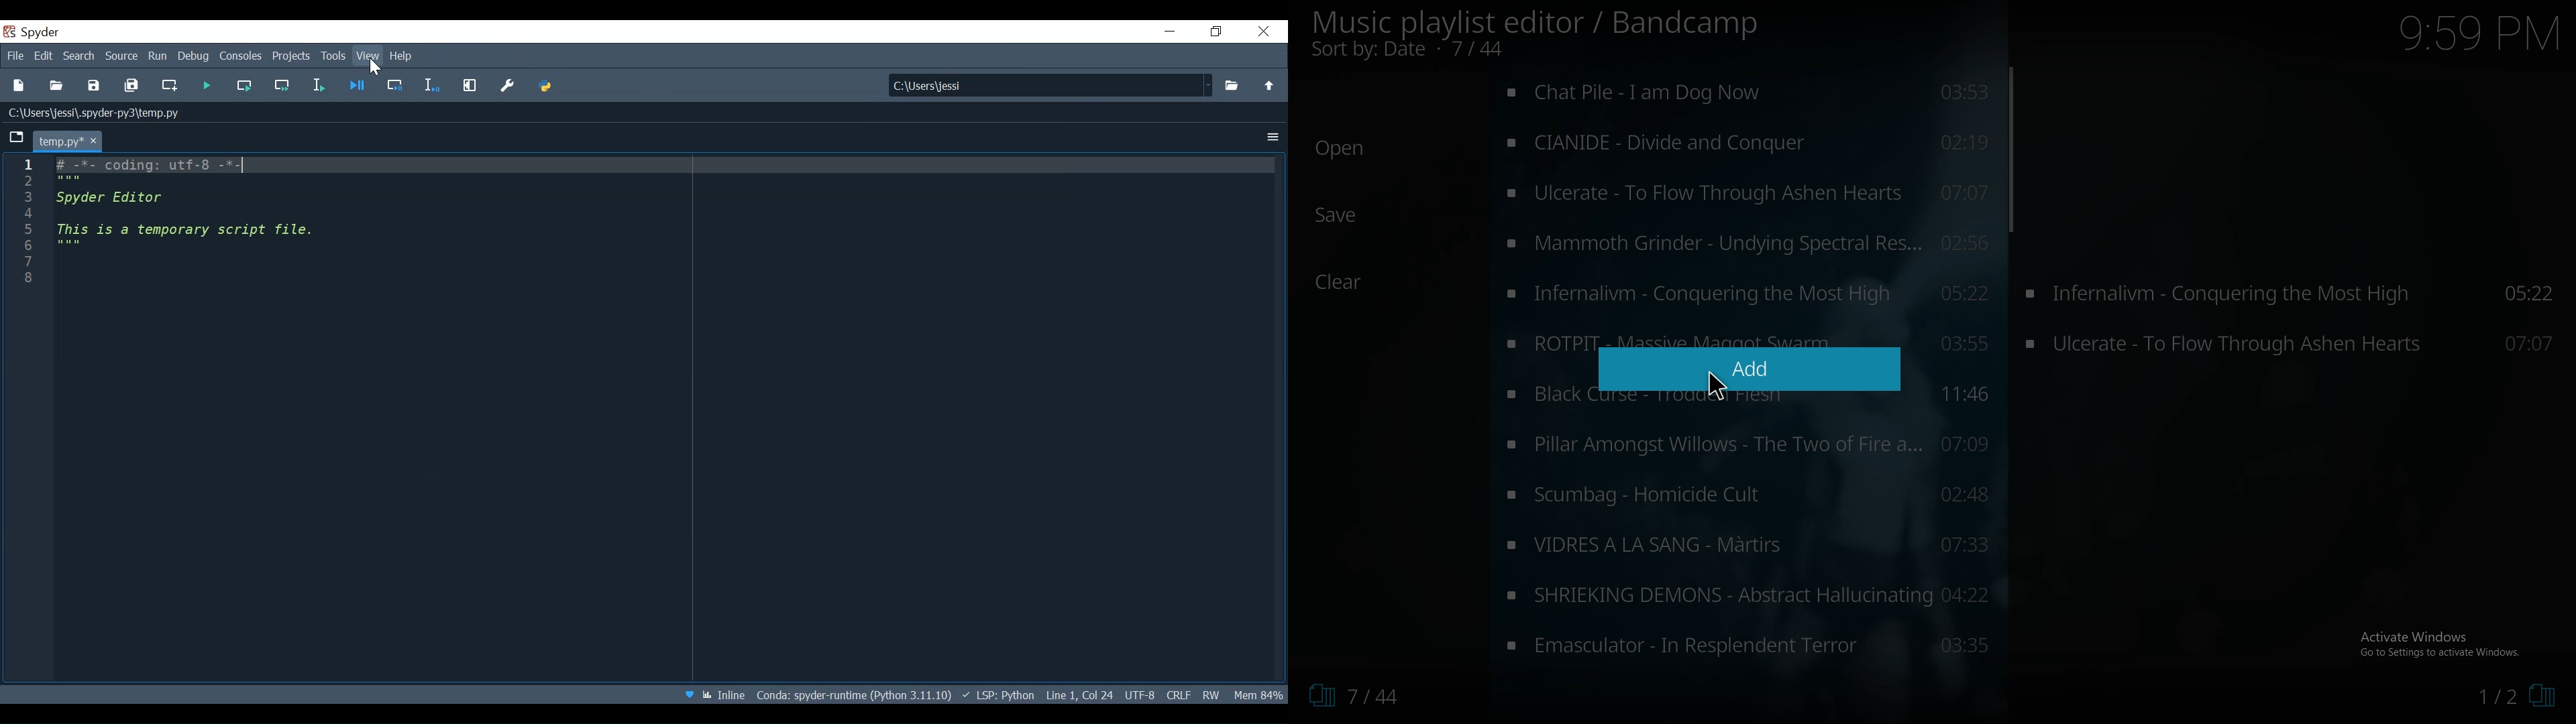 The height and width of the screenshot is (728, 2576). I want to click on Run current cell , so click(245, 85).